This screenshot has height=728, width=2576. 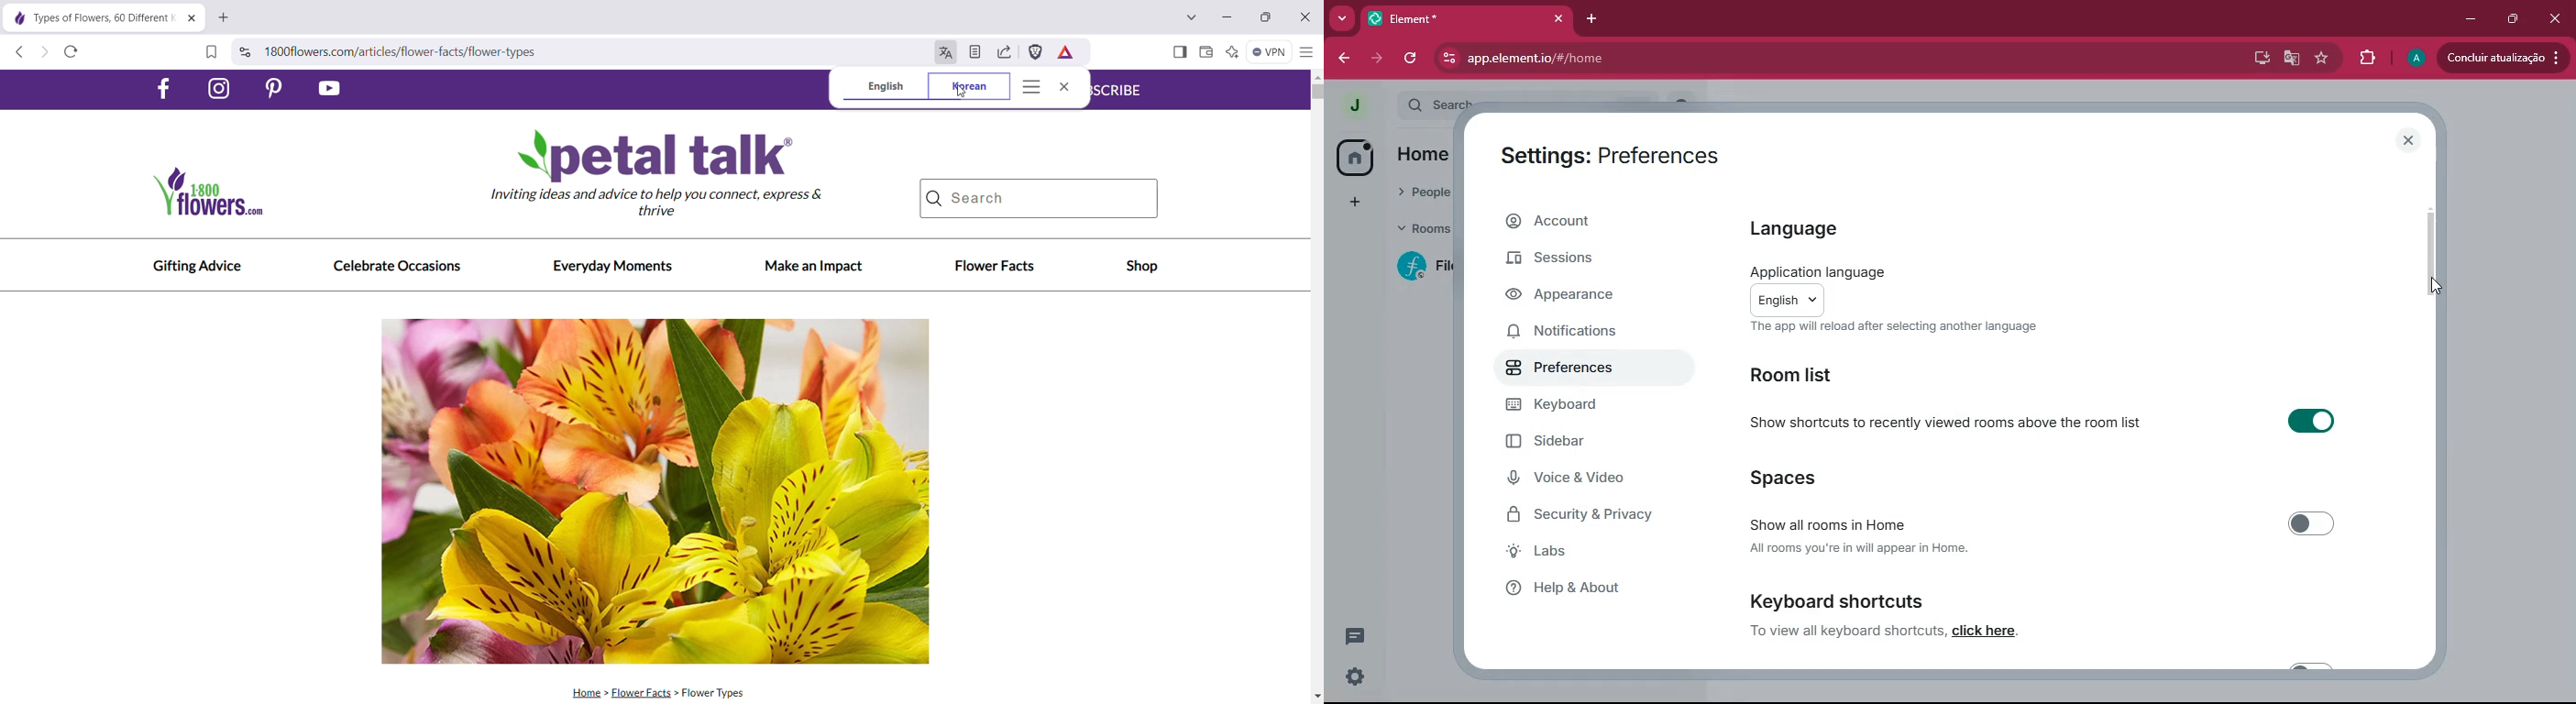 What do you see at coordinates (1844, 632) in the screenshot?
I see `To view all keyboard shortcuts,` at bounding box center [1844, 632].